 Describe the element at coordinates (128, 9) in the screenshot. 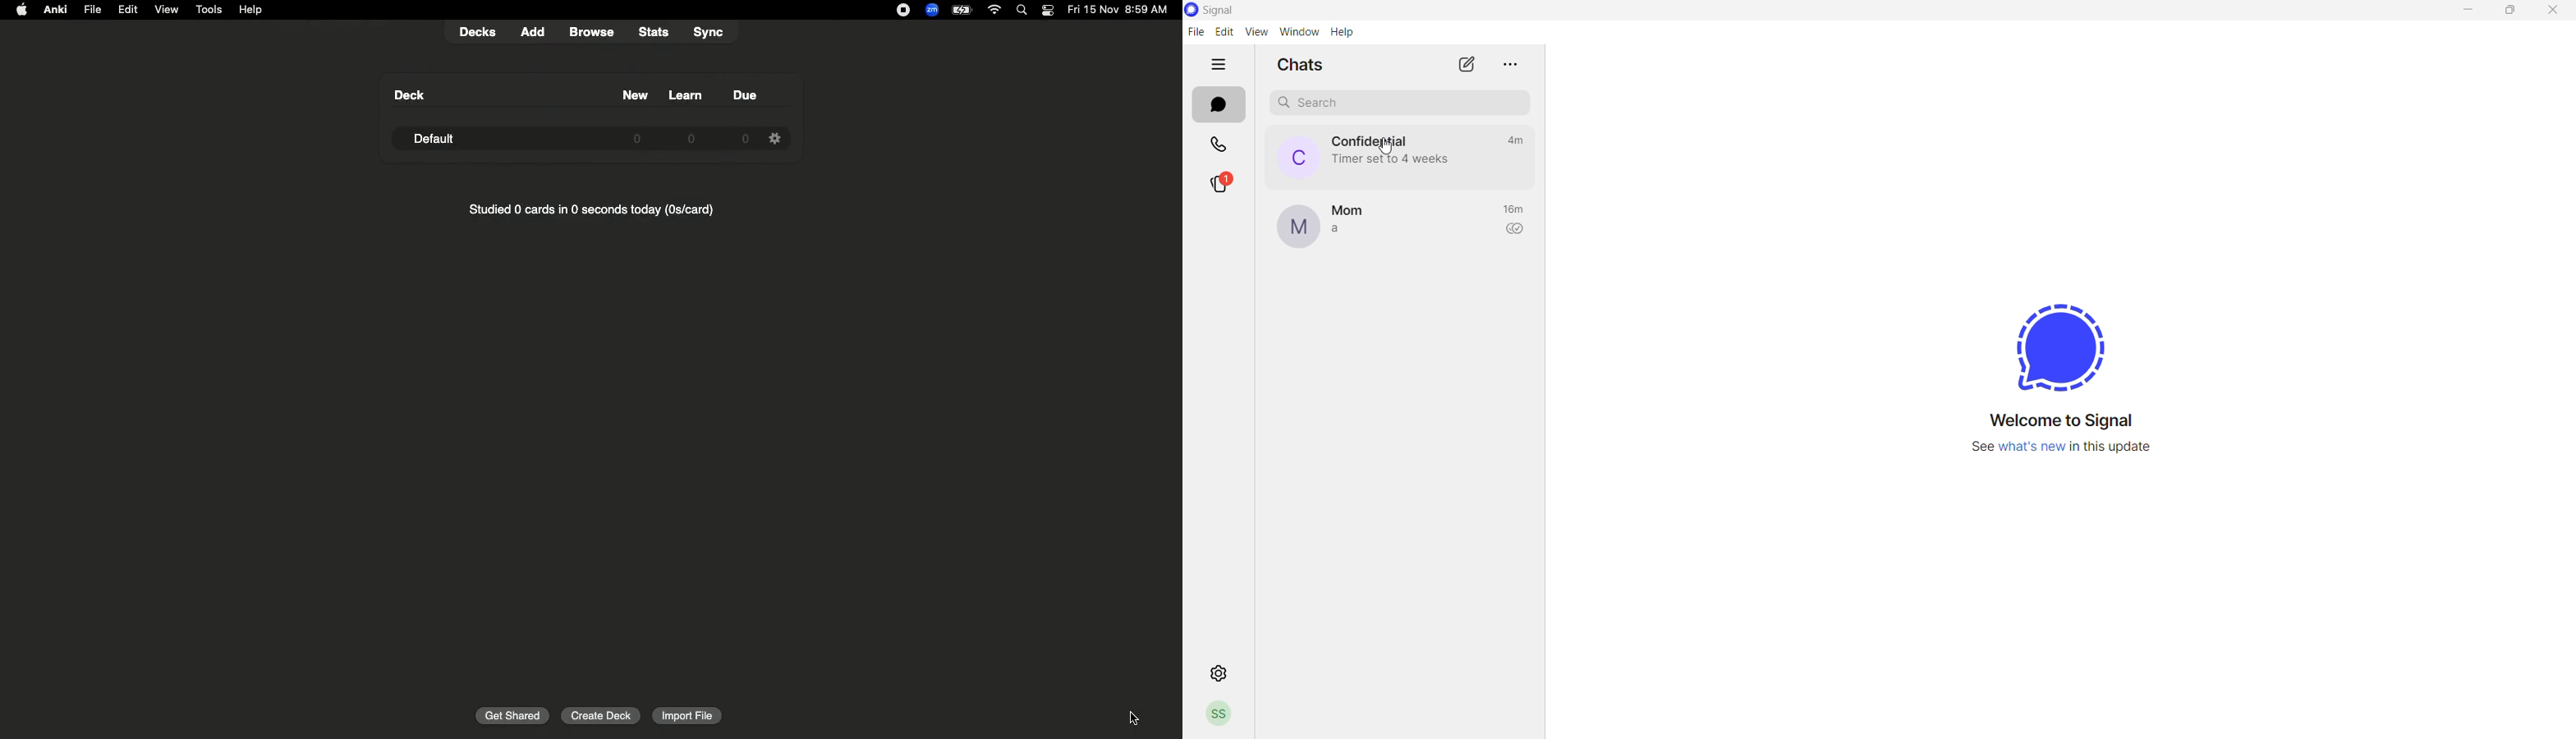

I see `Edit` at that location.